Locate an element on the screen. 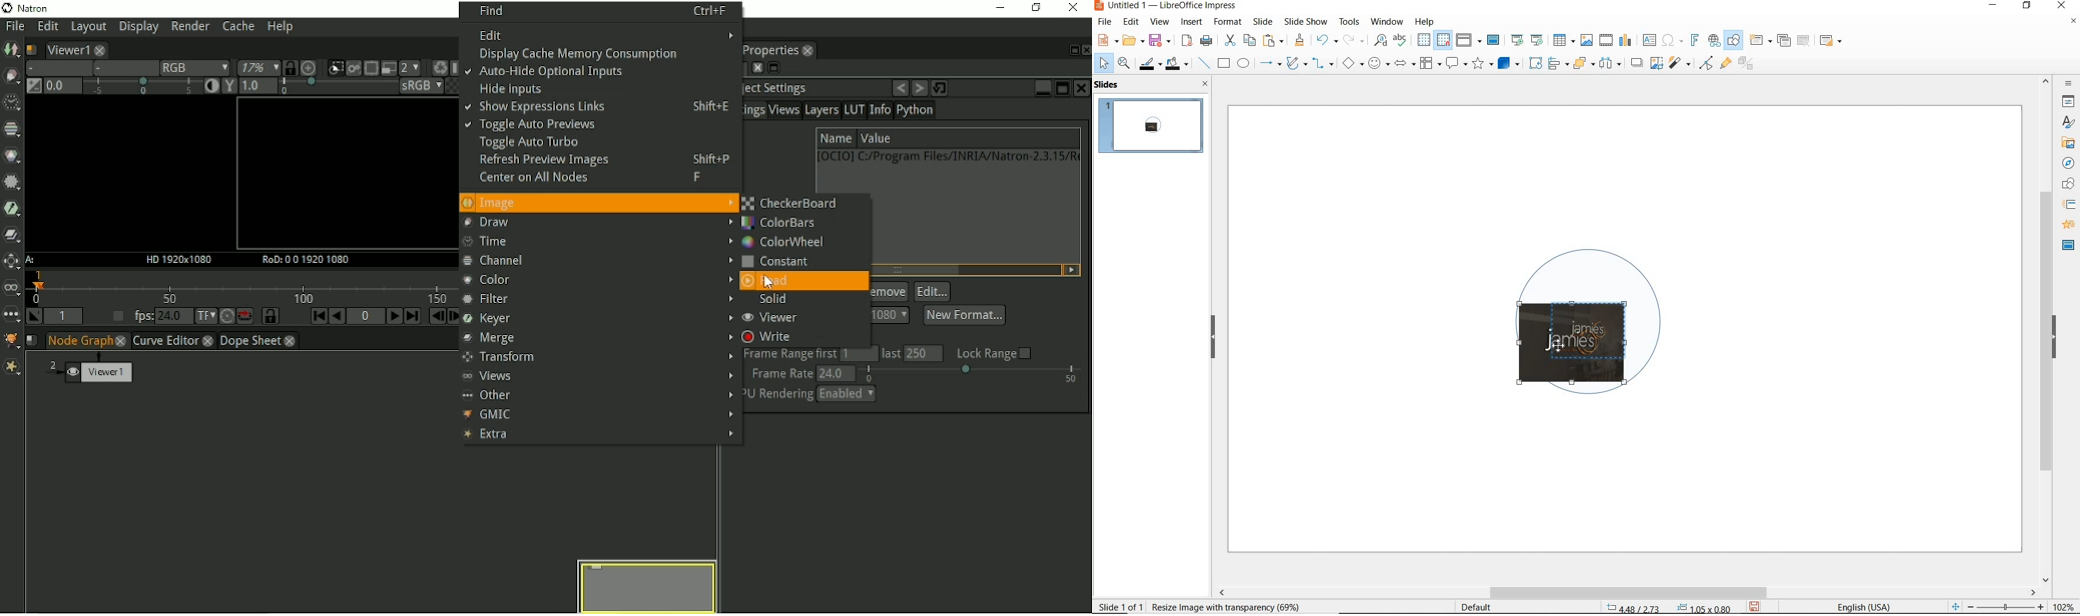 This screenshot has width=2100, height=616. slide 1 of 1 is located at coordinates (1121, 604).